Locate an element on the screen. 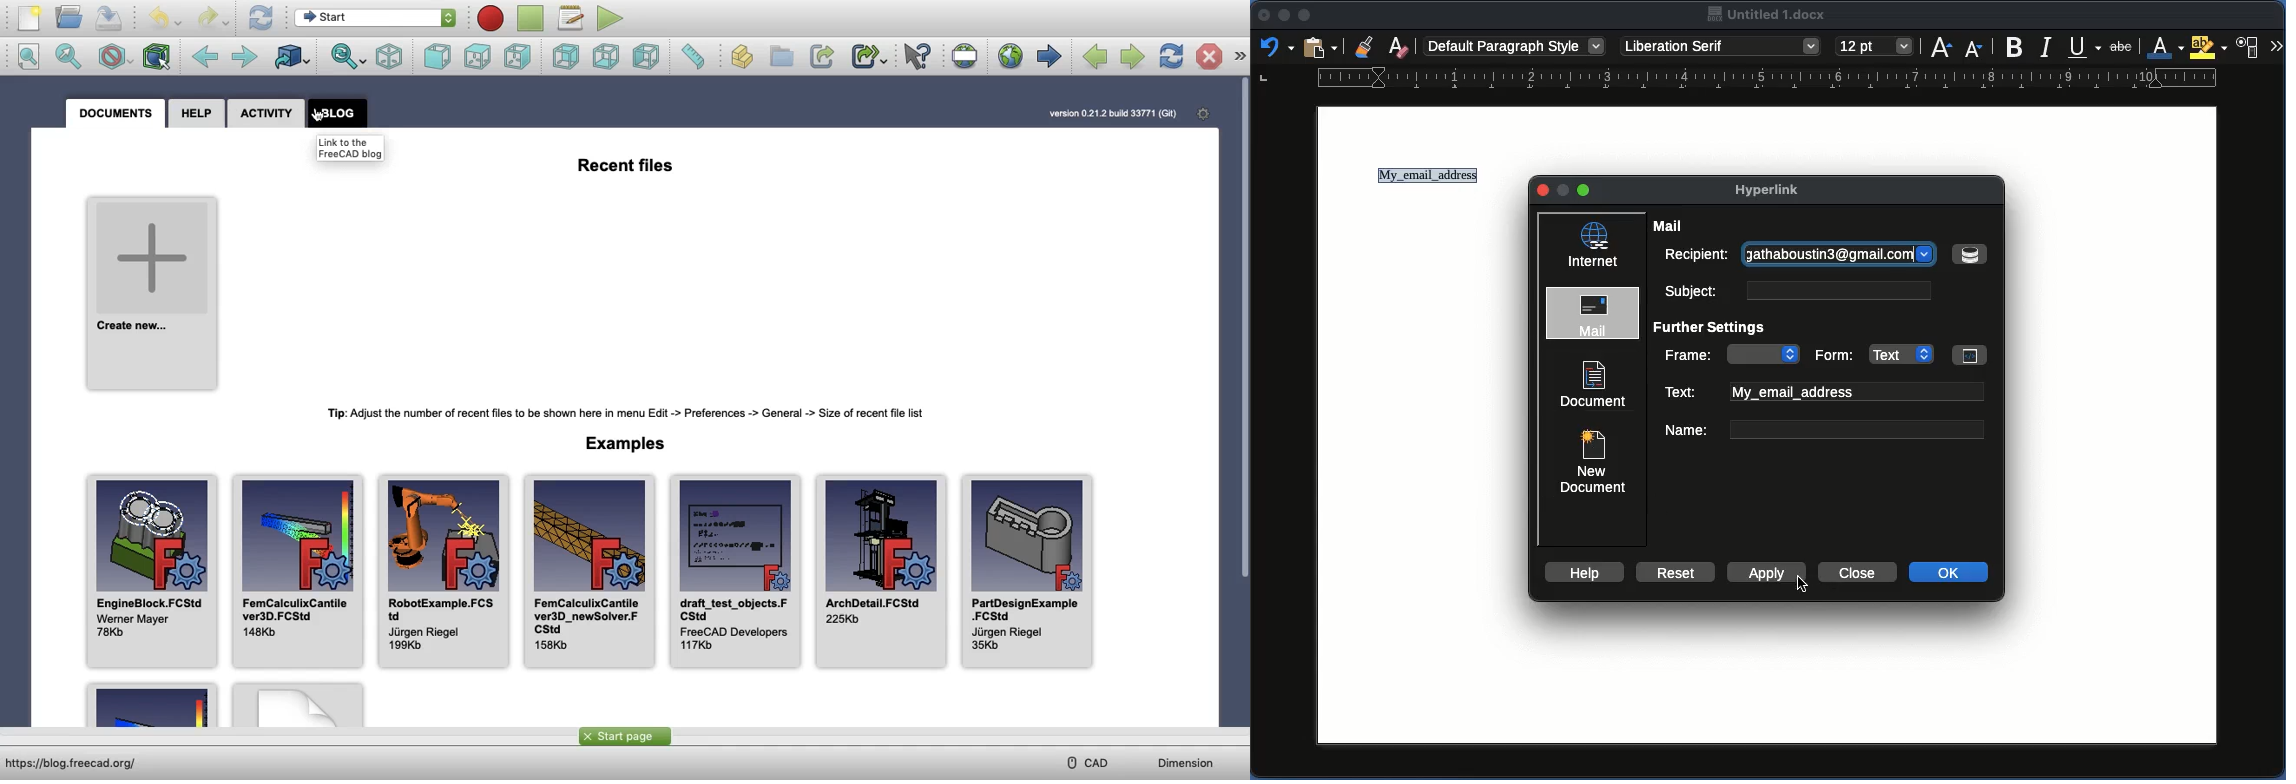  Minimize is located at coordinates (1284, 16).